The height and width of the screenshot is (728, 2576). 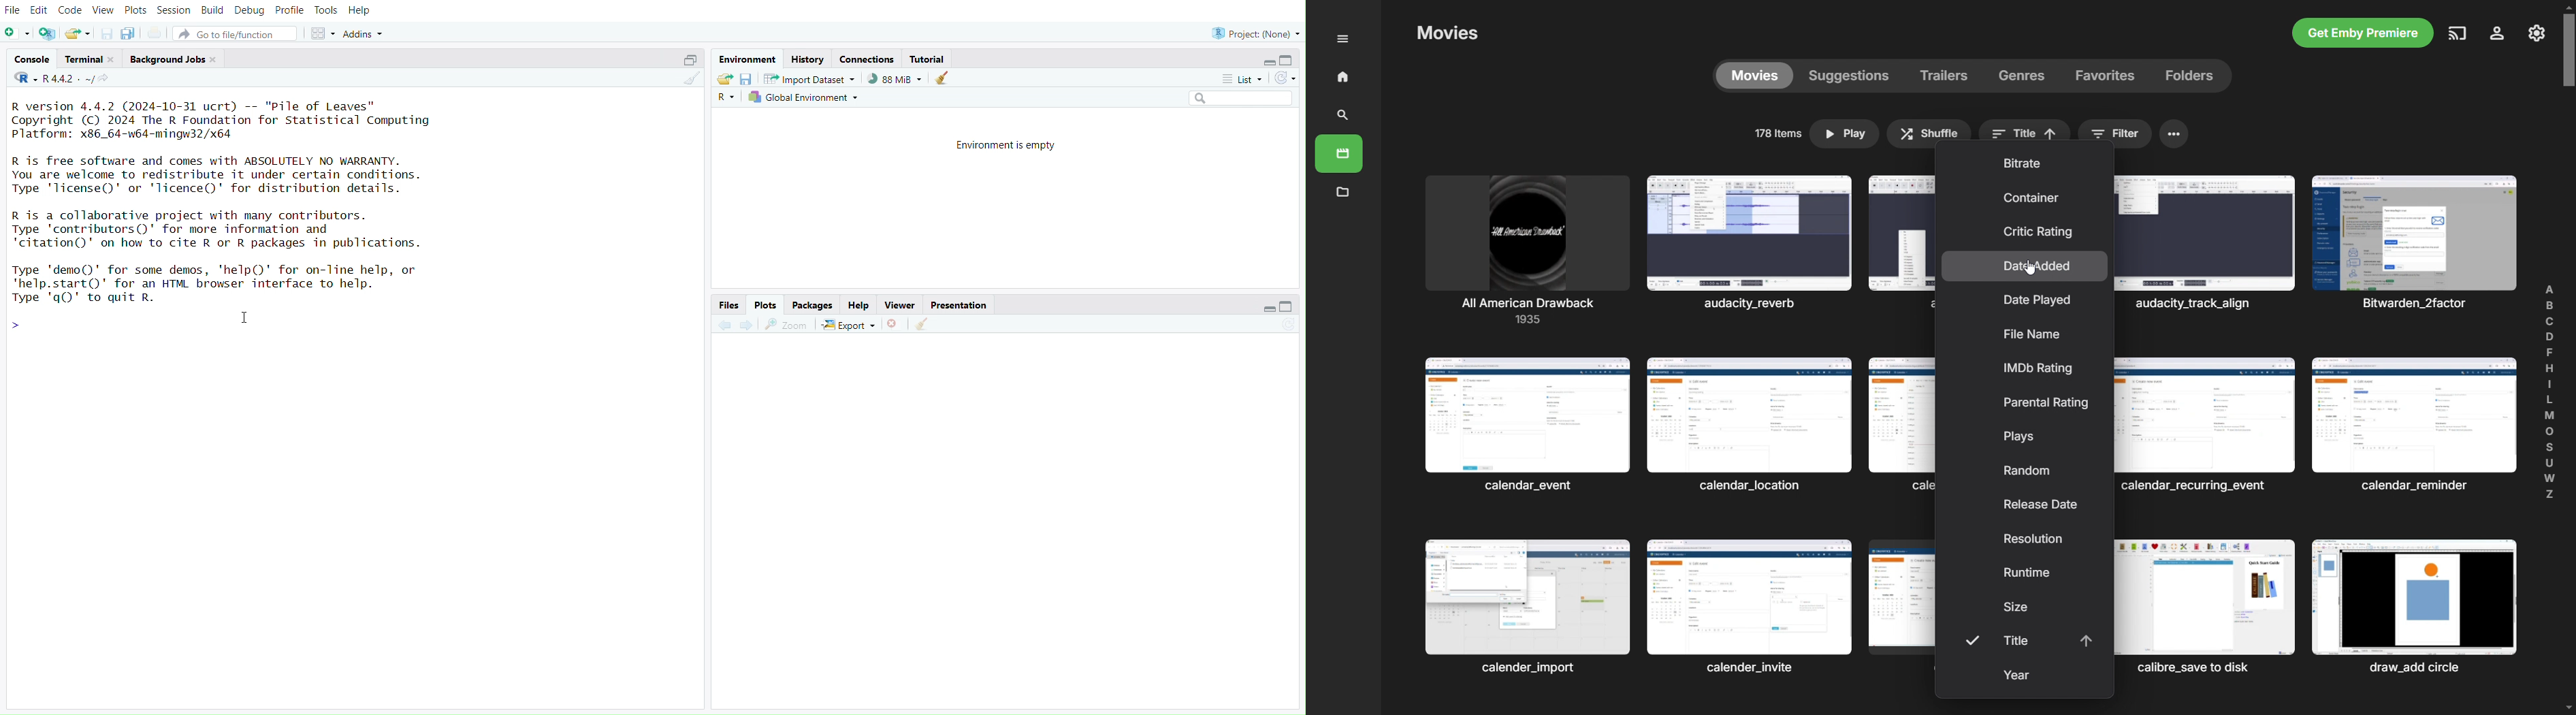 I want to click on Prompt cursor, so click(x=25, y=326).